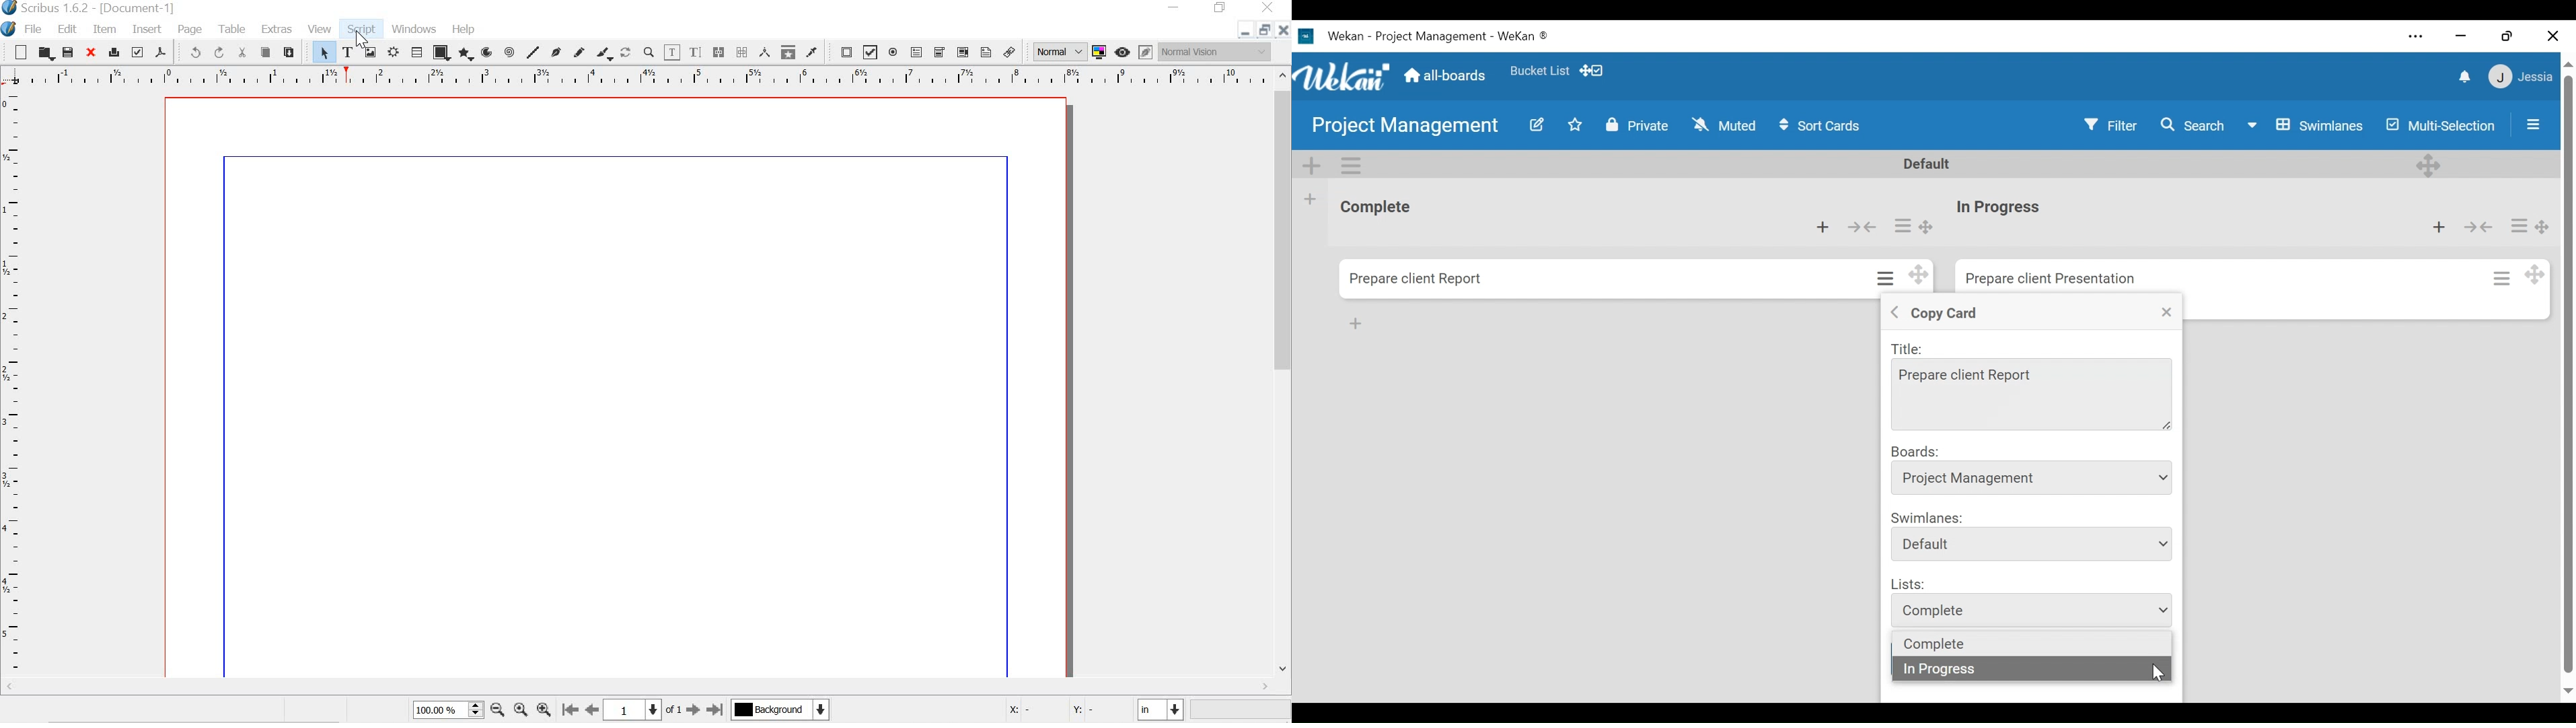  Describe the element at coordinates (2032, 394) in the screenshot. I see `Title Field` at that location.